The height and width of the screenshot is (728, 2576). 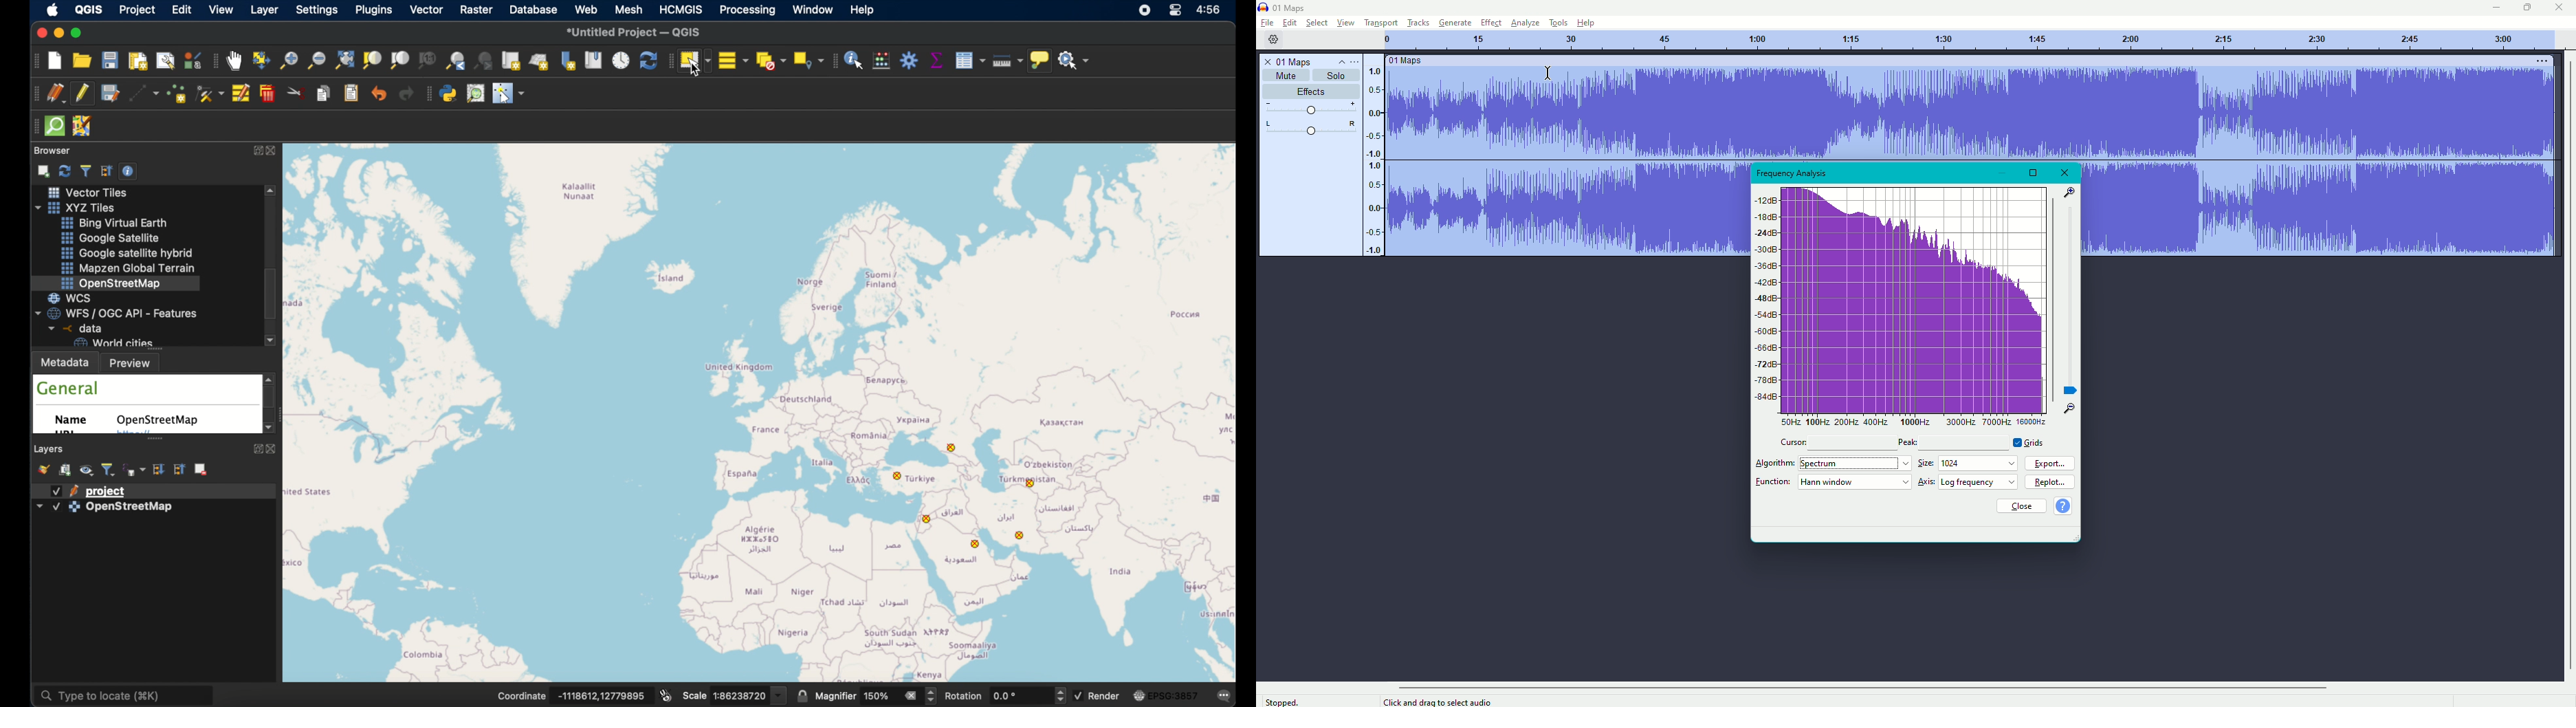 I want to click on Generate, so click(x=1453, y=23).